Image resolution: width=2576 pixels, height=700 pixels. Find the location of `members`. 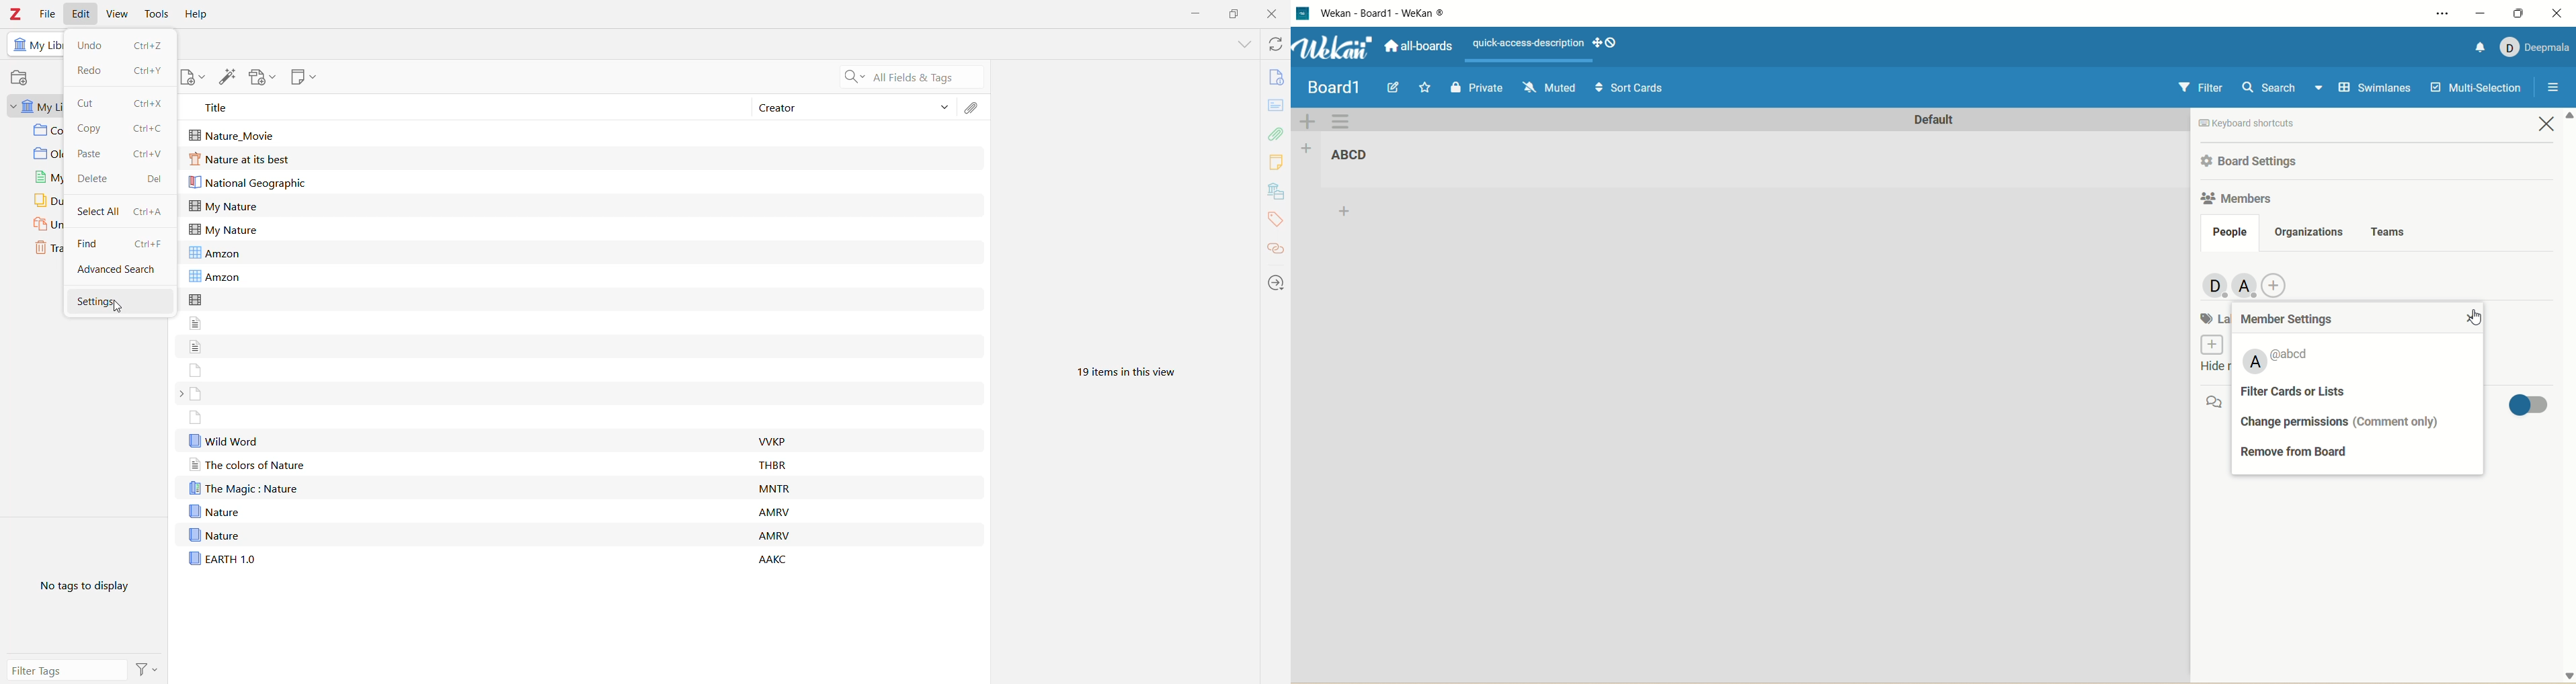

members is located at coordinates (2213, 284).